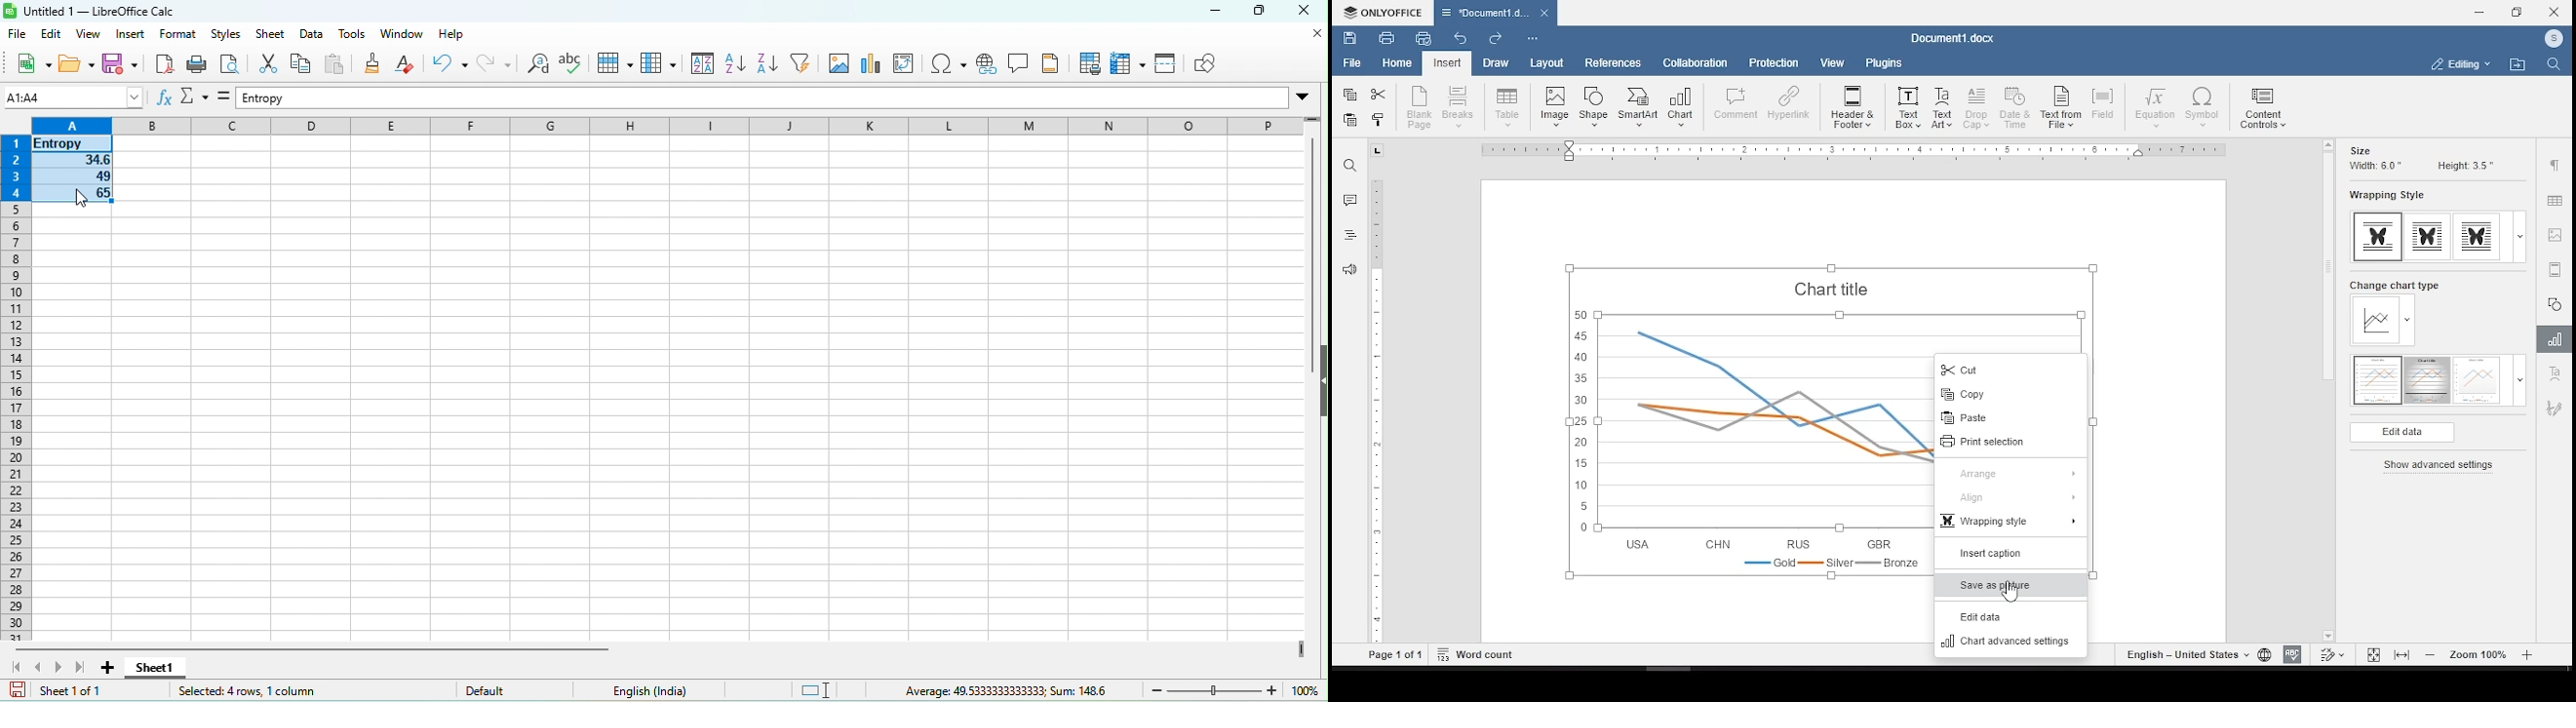 The height and width of the screenshot is (728, 2576). Describe the element at coordinates (1090, 67) in the screenshot. I see `print area` at that location.